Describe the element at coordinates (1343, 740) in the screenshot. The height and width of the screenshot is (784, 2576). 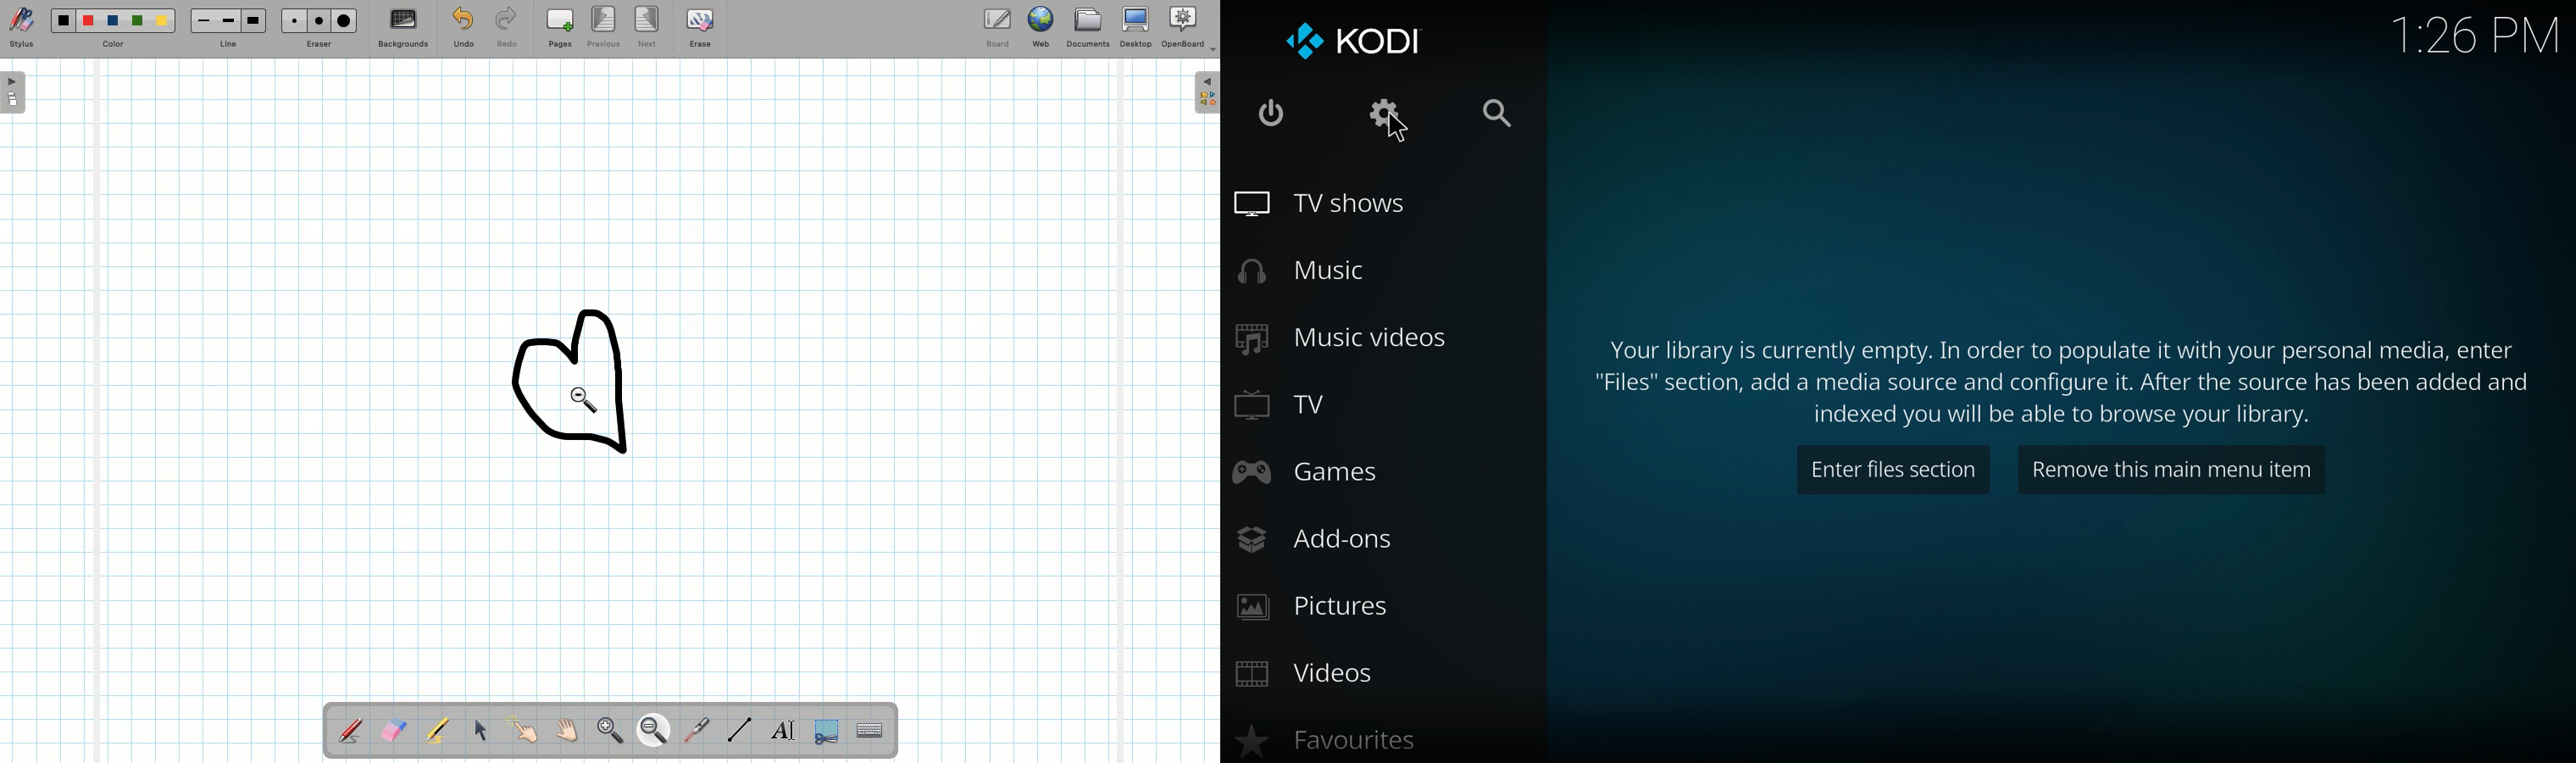
I see `favourites` at that location.